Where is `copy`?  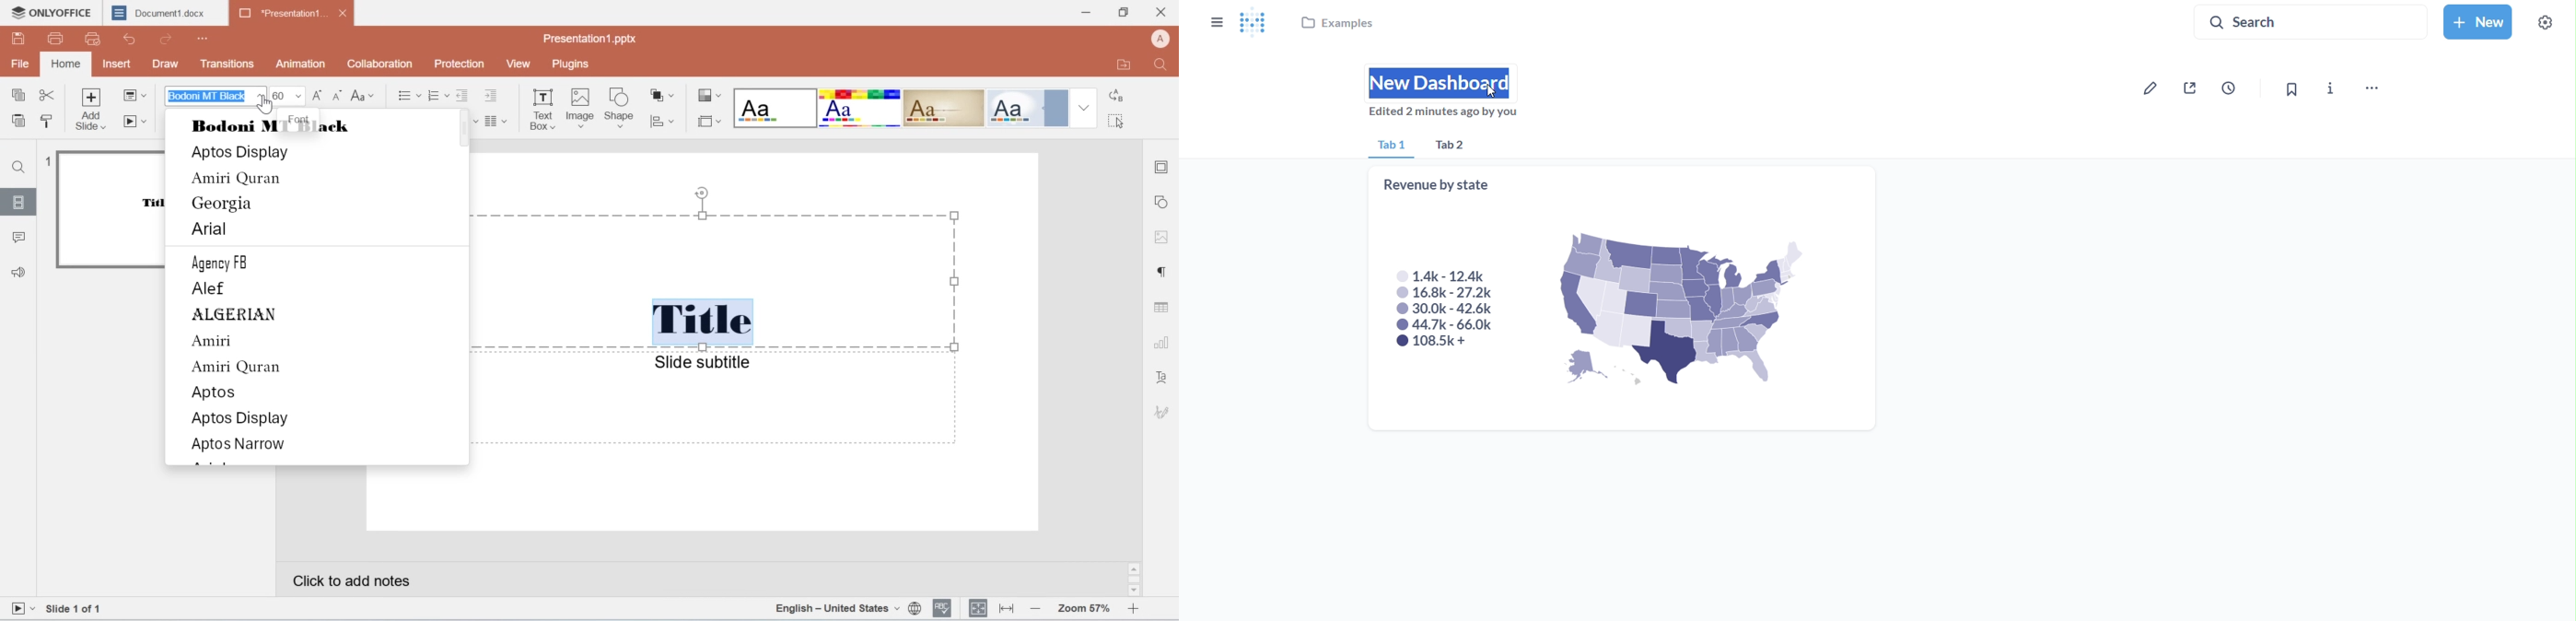 copy is located at coordinates (21, 97).